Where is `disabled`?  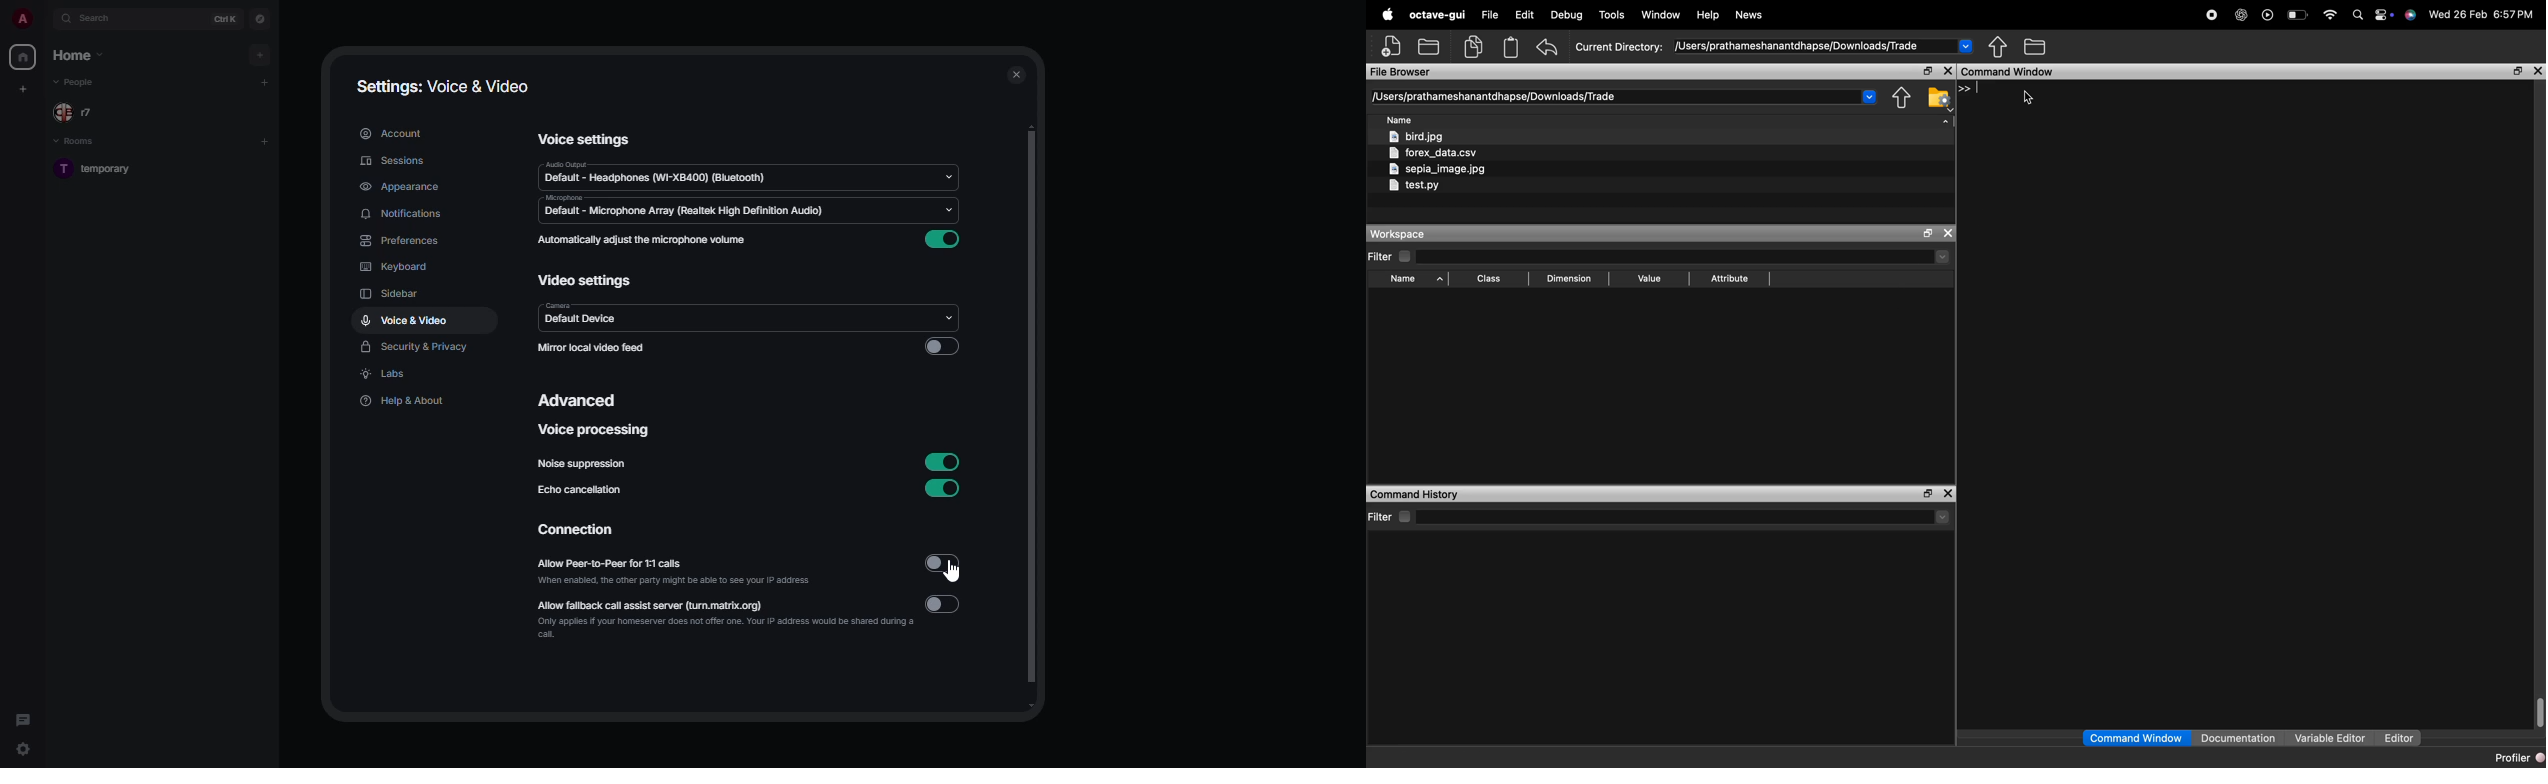
disabled is located at coordinates (946, 606).